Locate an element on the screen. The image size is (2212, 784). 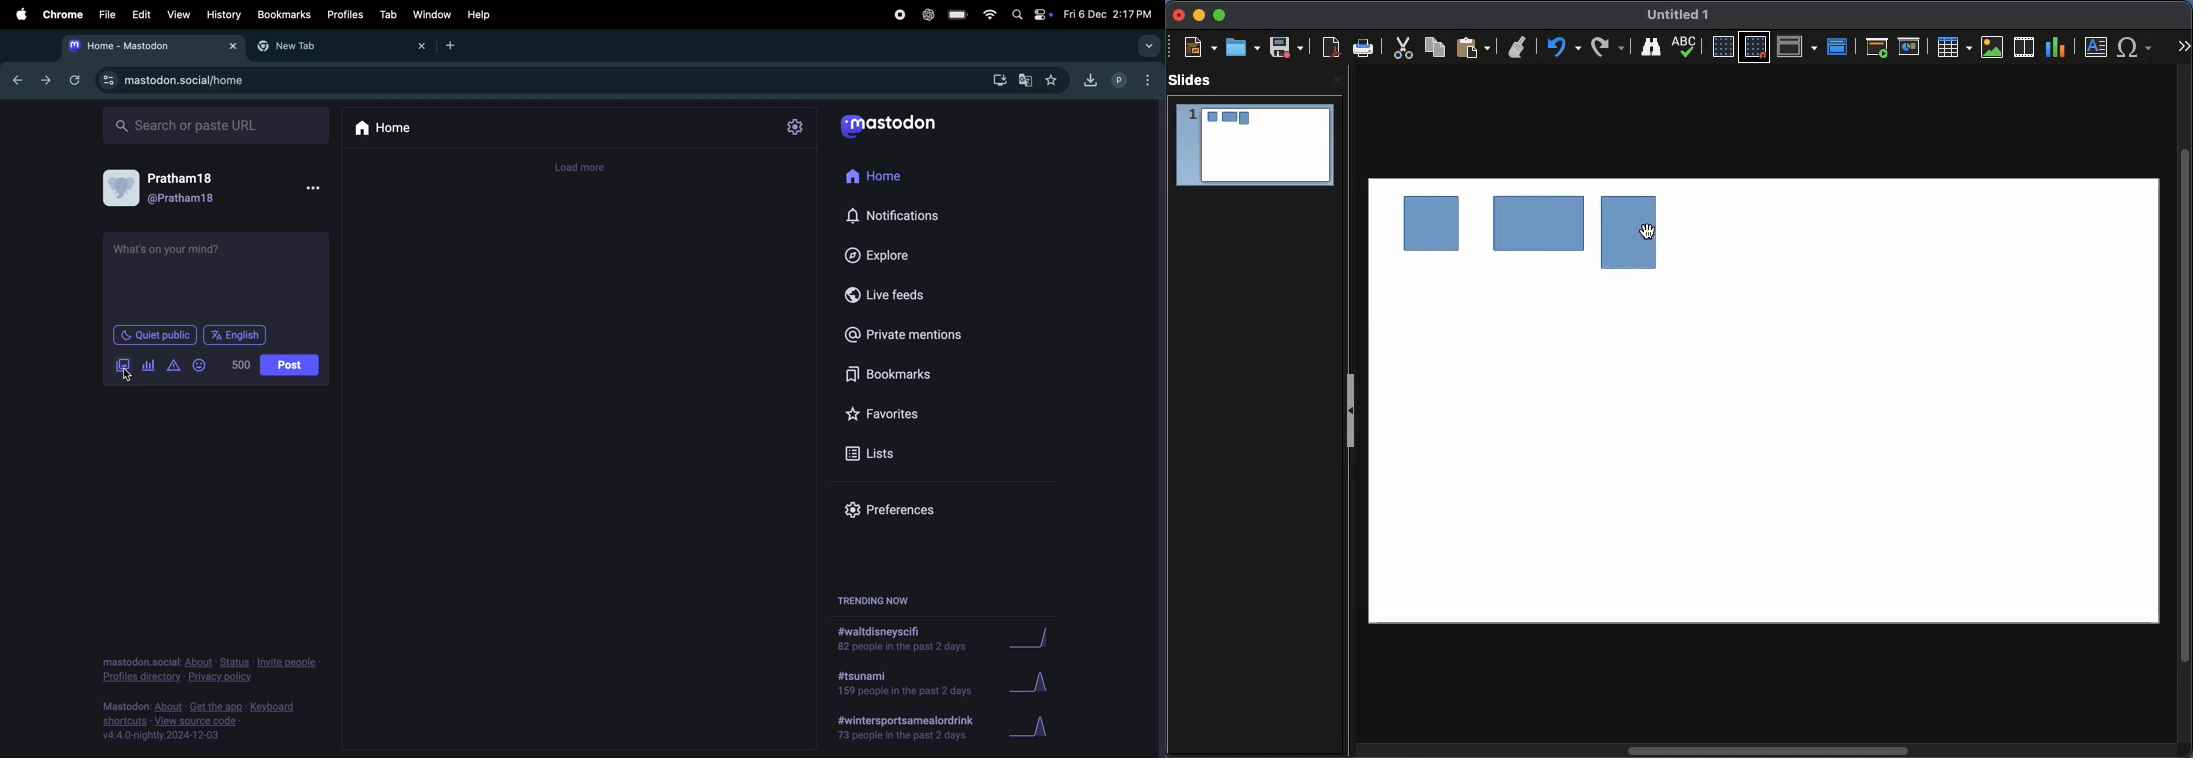
home is located at coordinates (888, 180).